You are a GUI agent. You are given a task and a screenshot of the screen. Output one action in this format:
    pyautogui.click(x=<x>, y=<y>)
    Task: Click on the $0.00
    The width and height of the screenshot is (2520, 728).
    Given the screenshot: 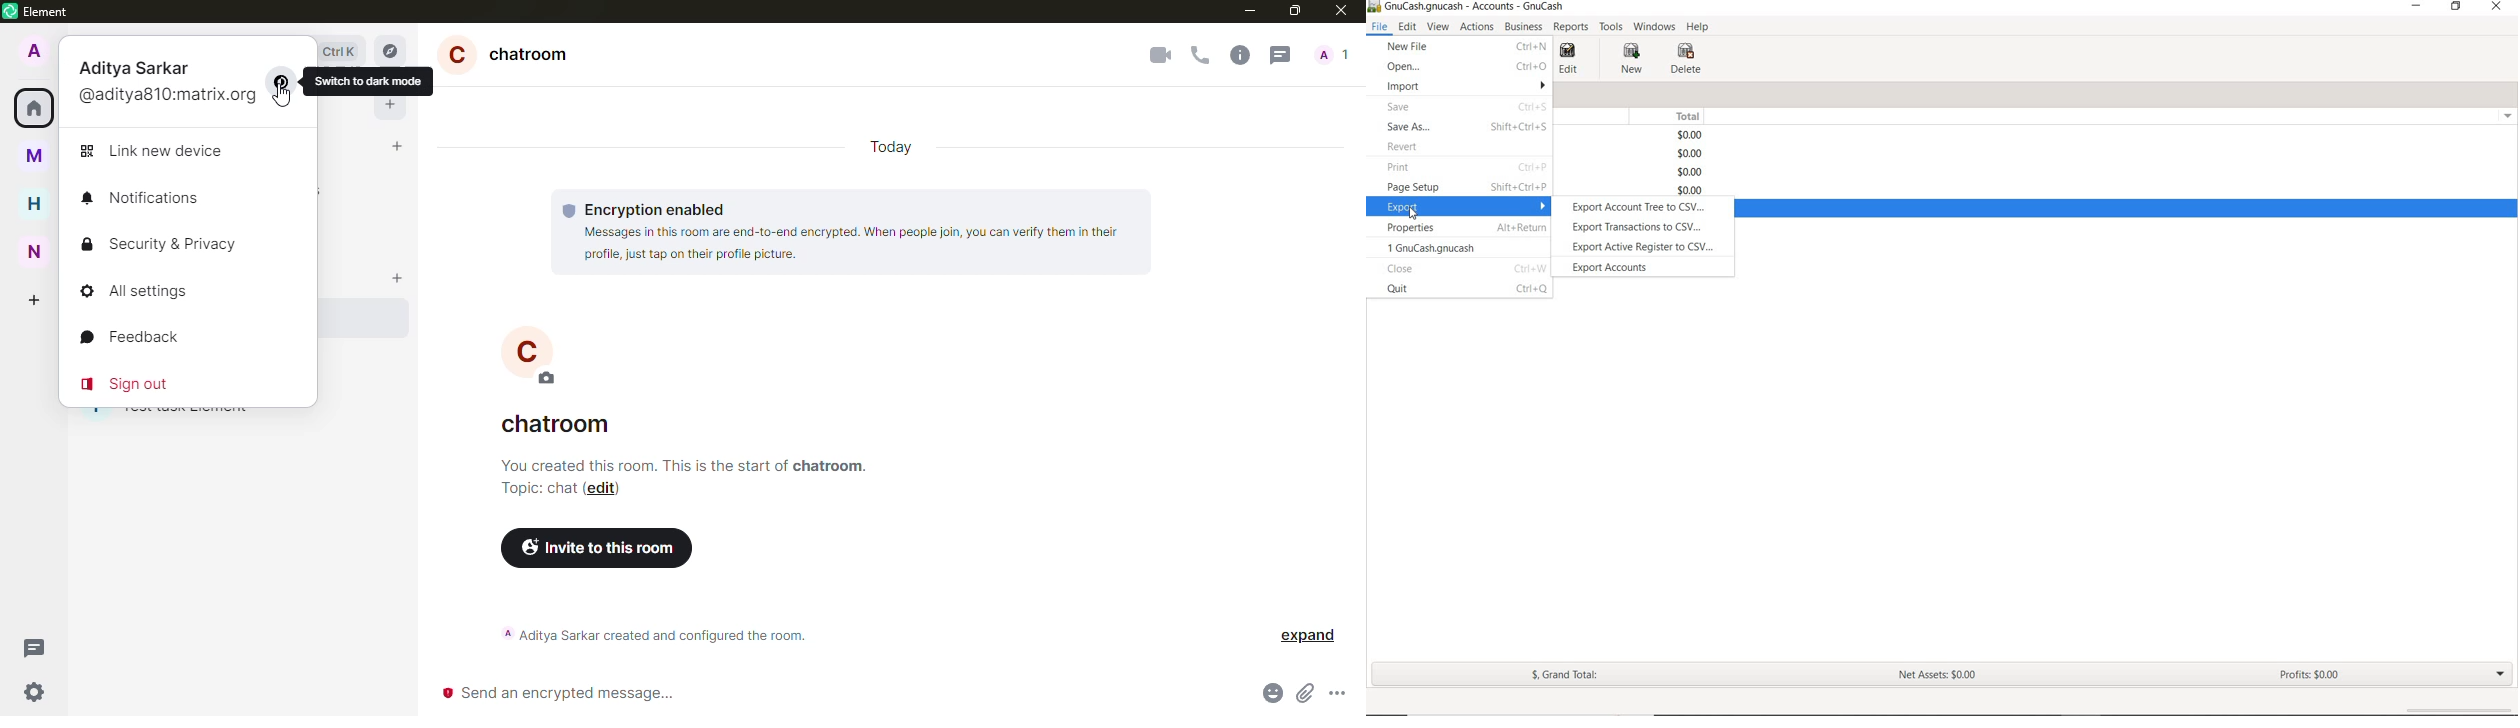 What is the action you would take?
    pyautogui.click(x=1691, y=154)
    